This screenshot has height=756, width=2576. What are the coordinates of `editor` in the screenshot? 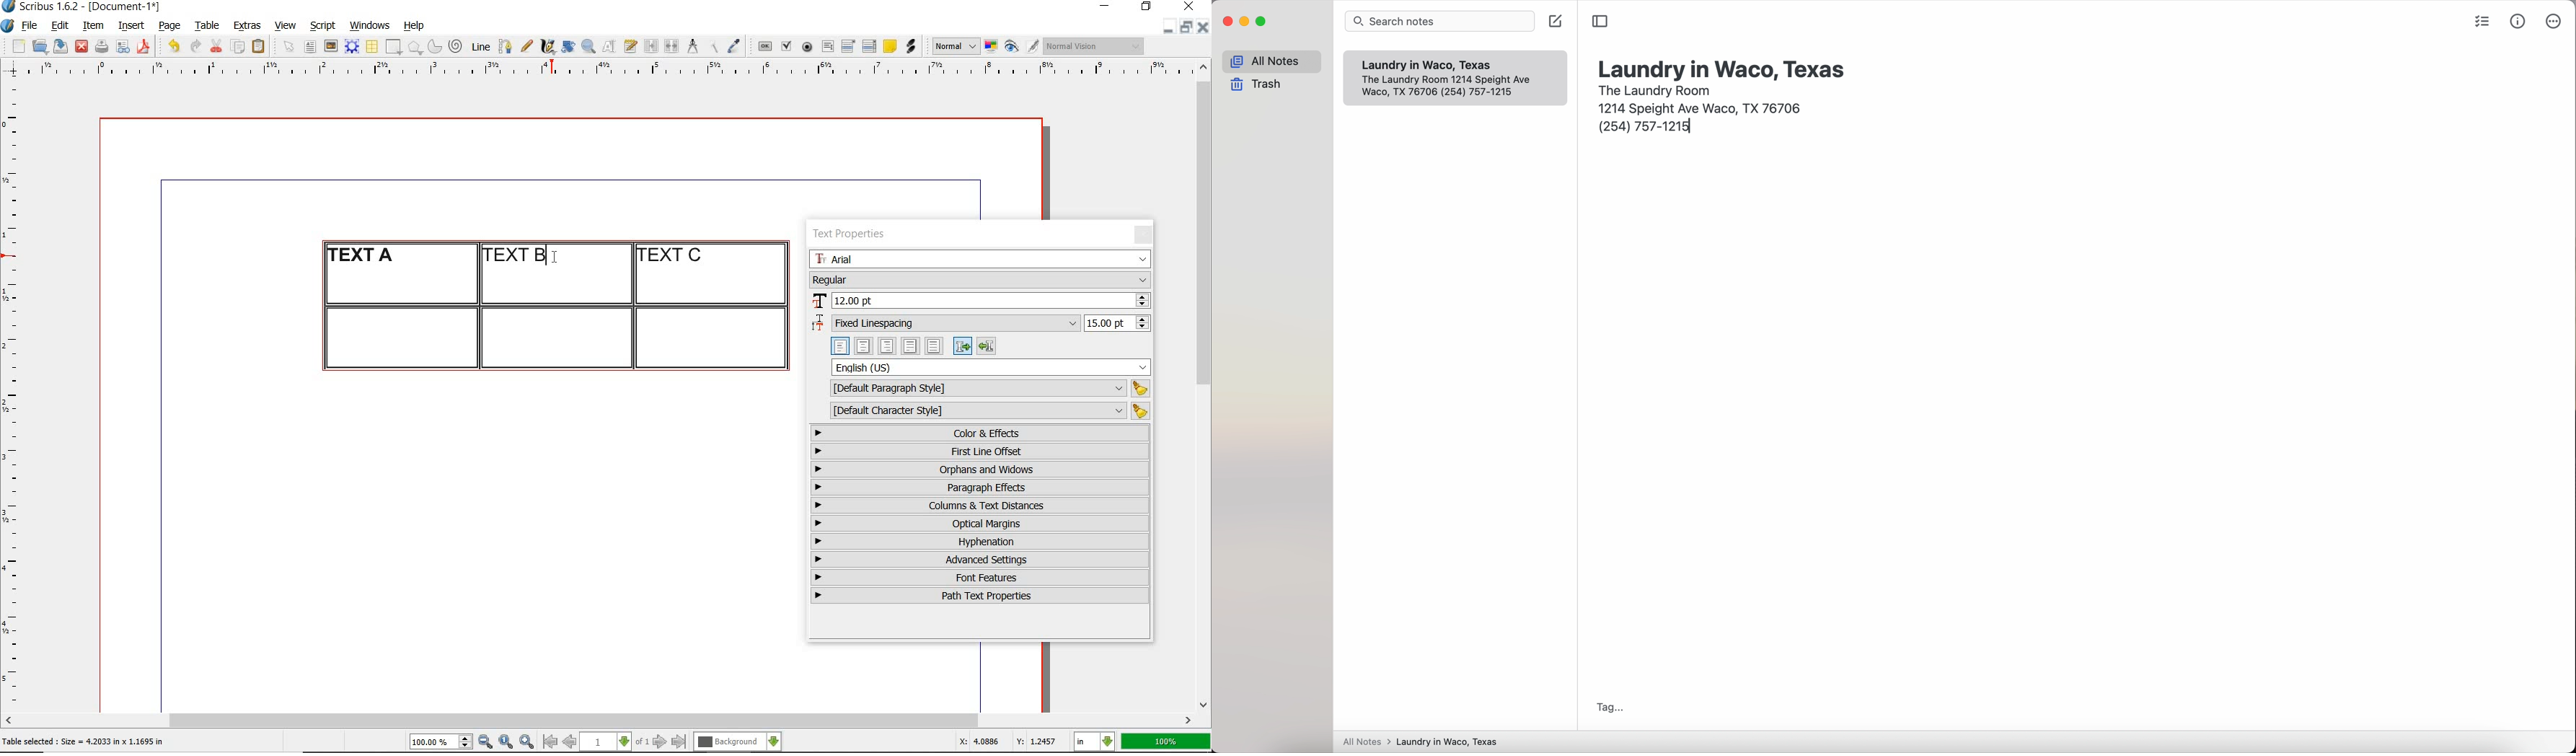 It's located at (546, 253).